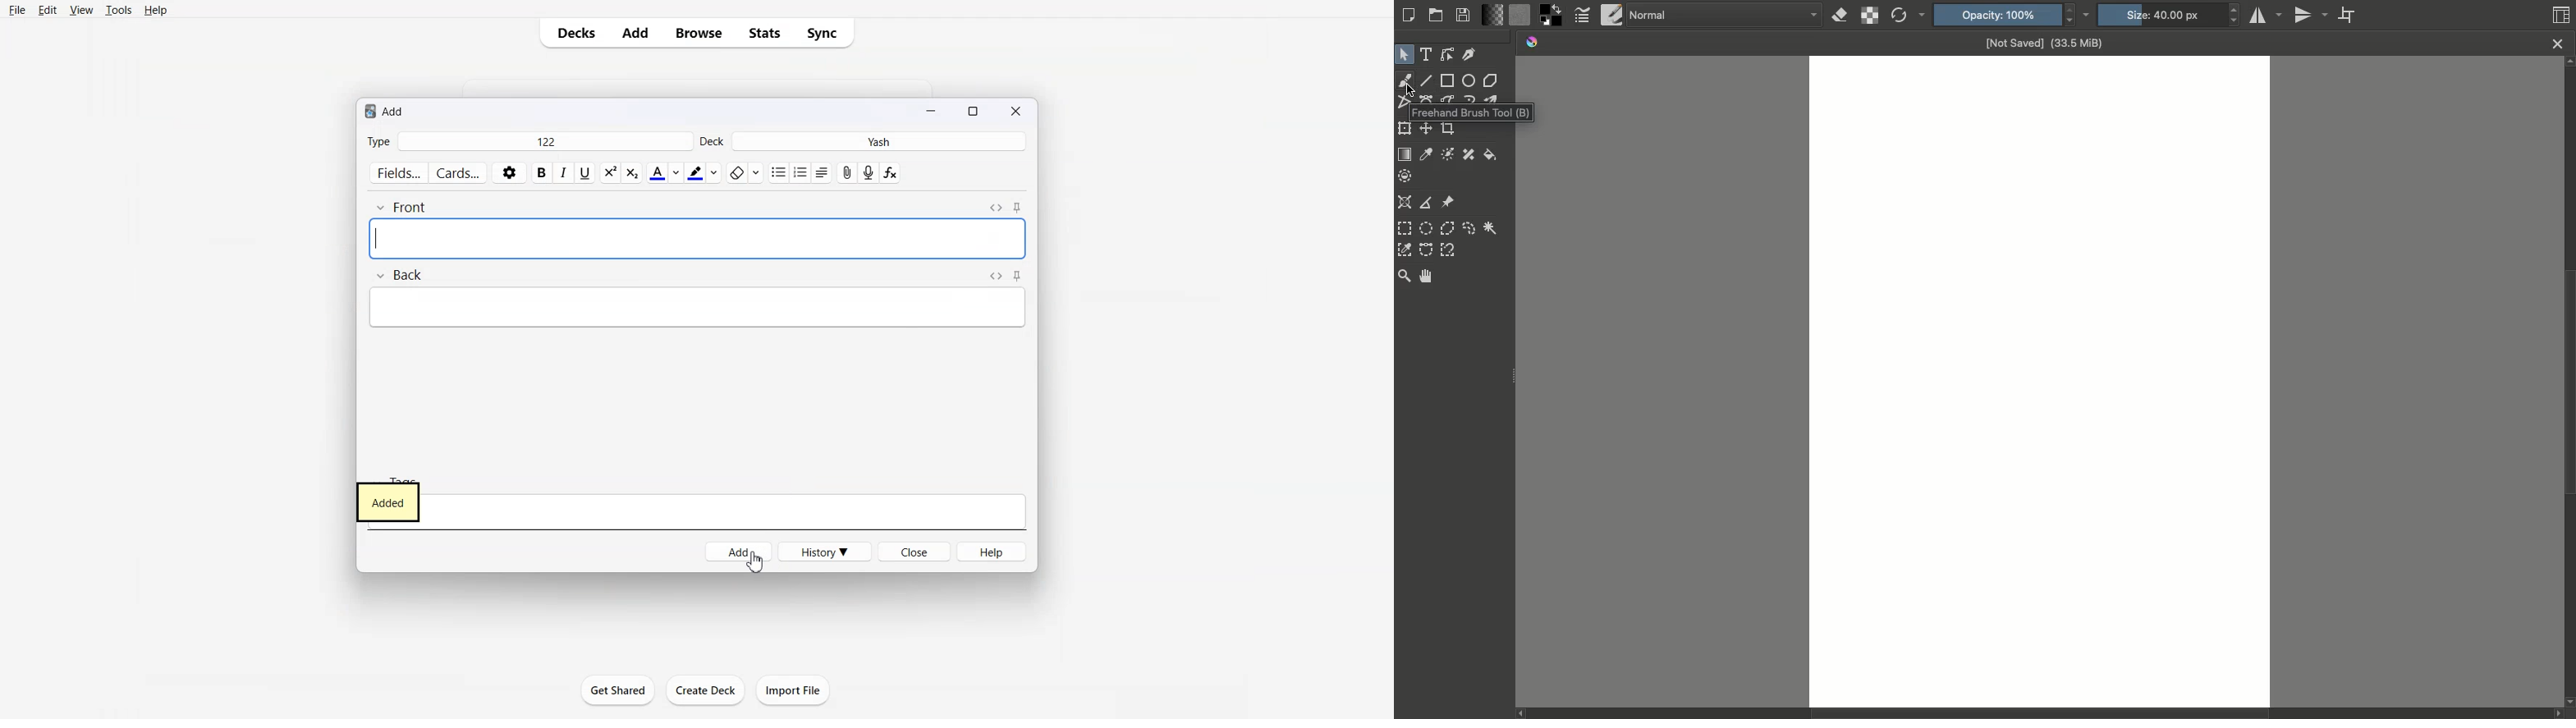  I want to click on Edit shapes tool, so click(1447, 56).